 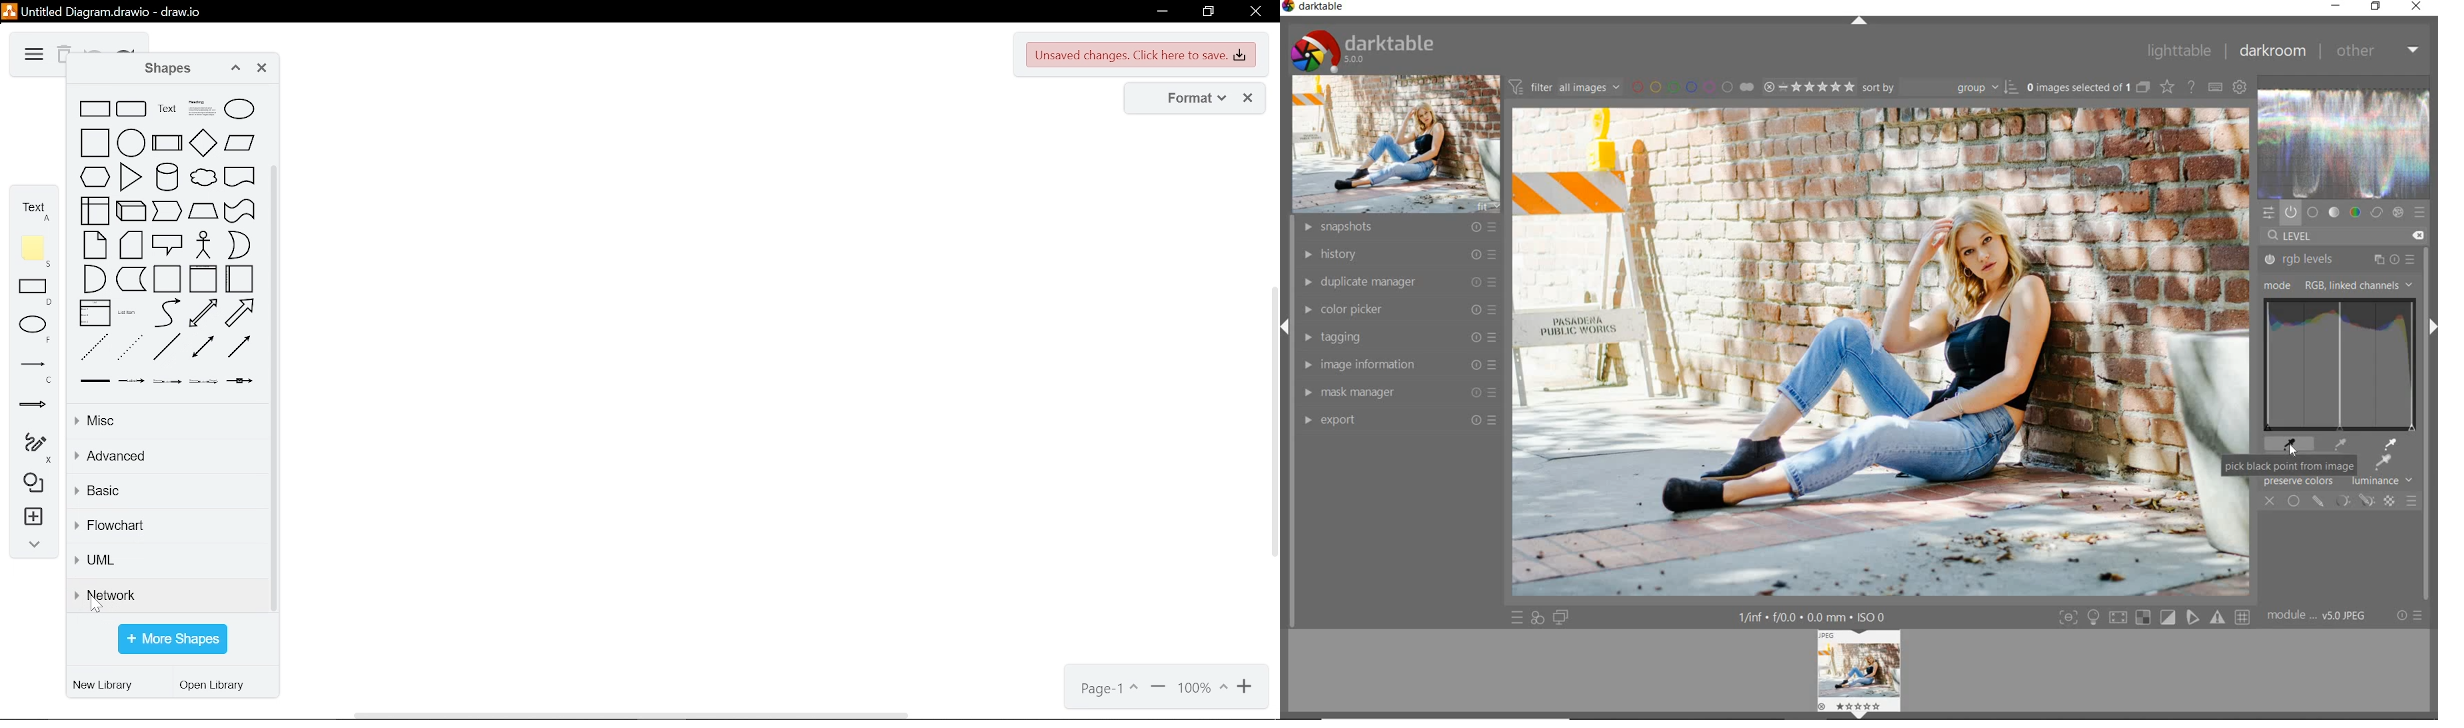 I want to click on callout, so click(x=168, y=244).